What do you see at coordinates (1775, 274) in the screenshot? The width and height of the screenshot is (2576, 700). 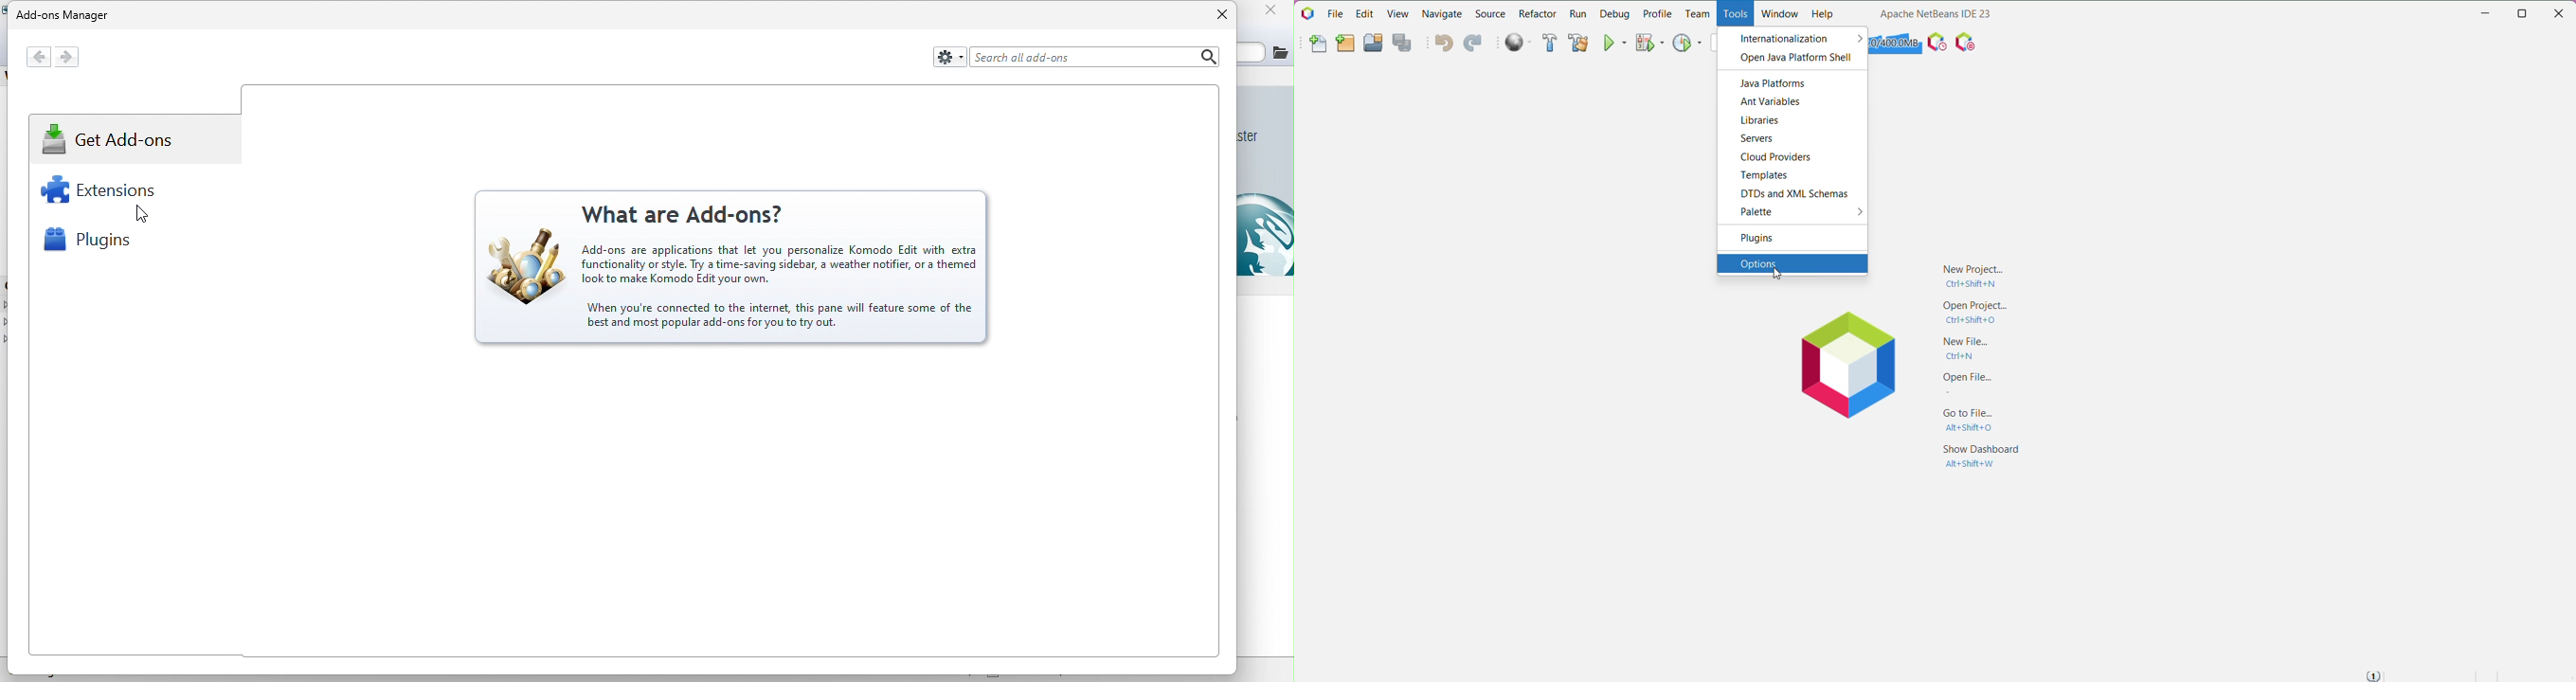 I see `cursor` at bounding box center [1775, 274].